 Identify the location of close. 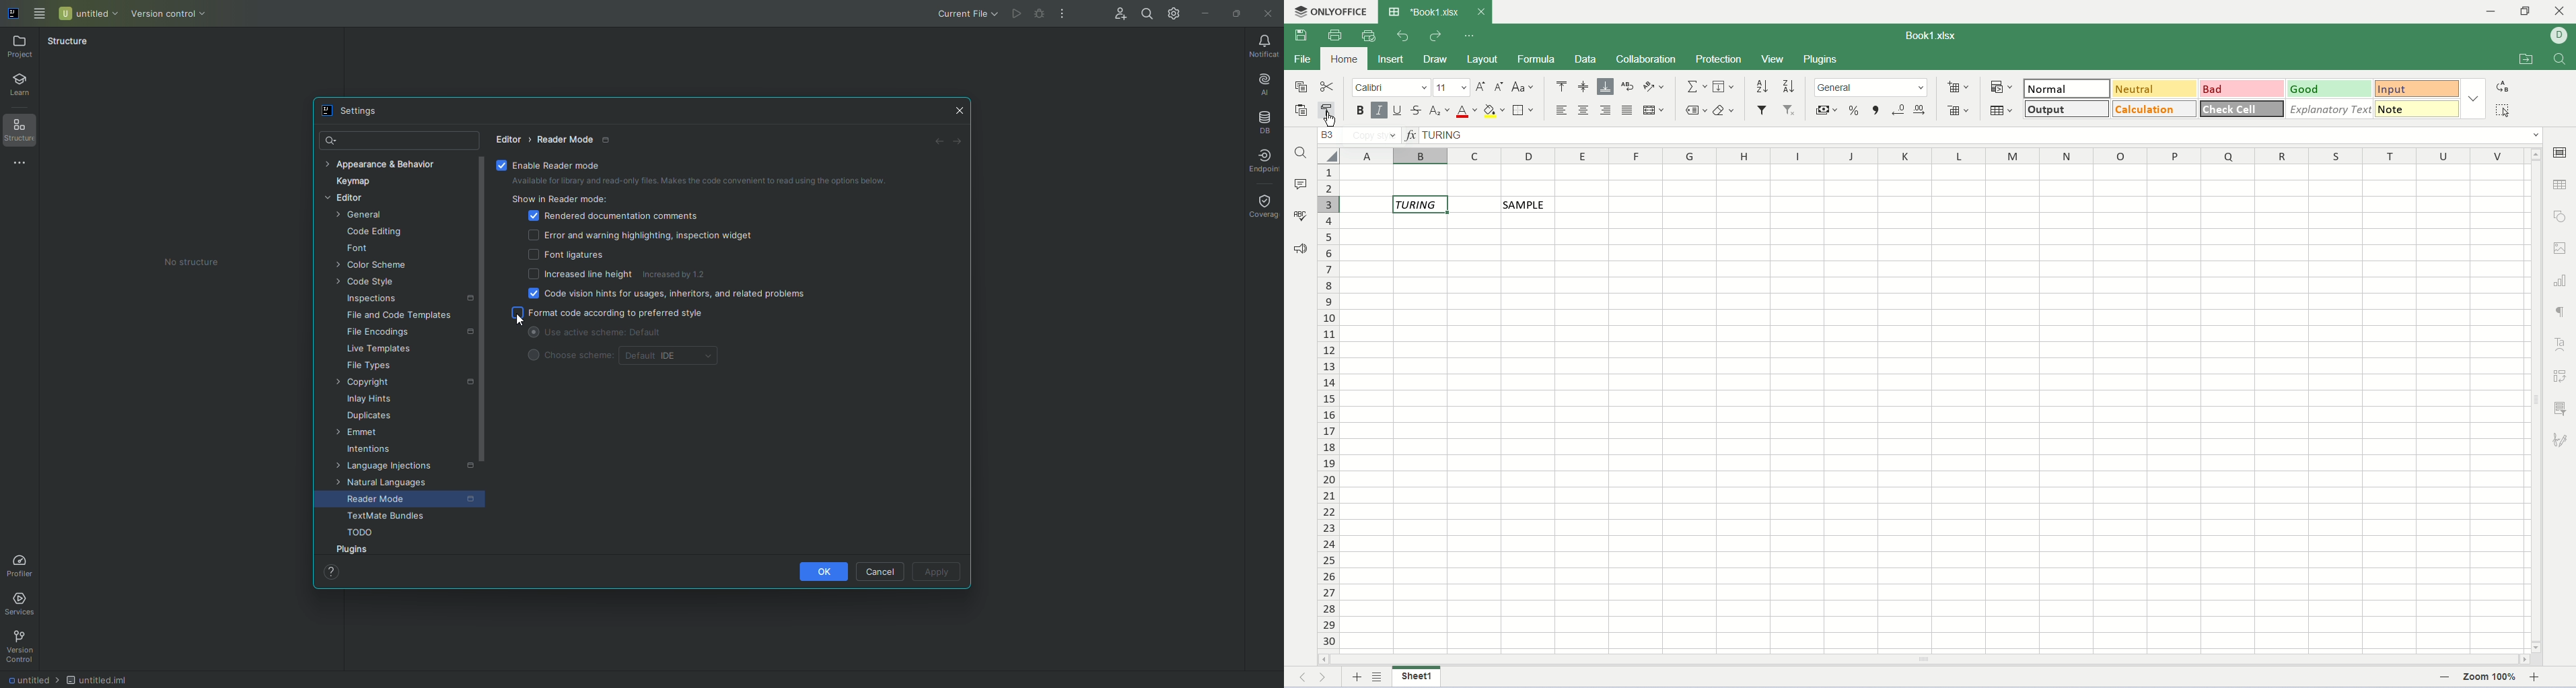
(1480, 11).